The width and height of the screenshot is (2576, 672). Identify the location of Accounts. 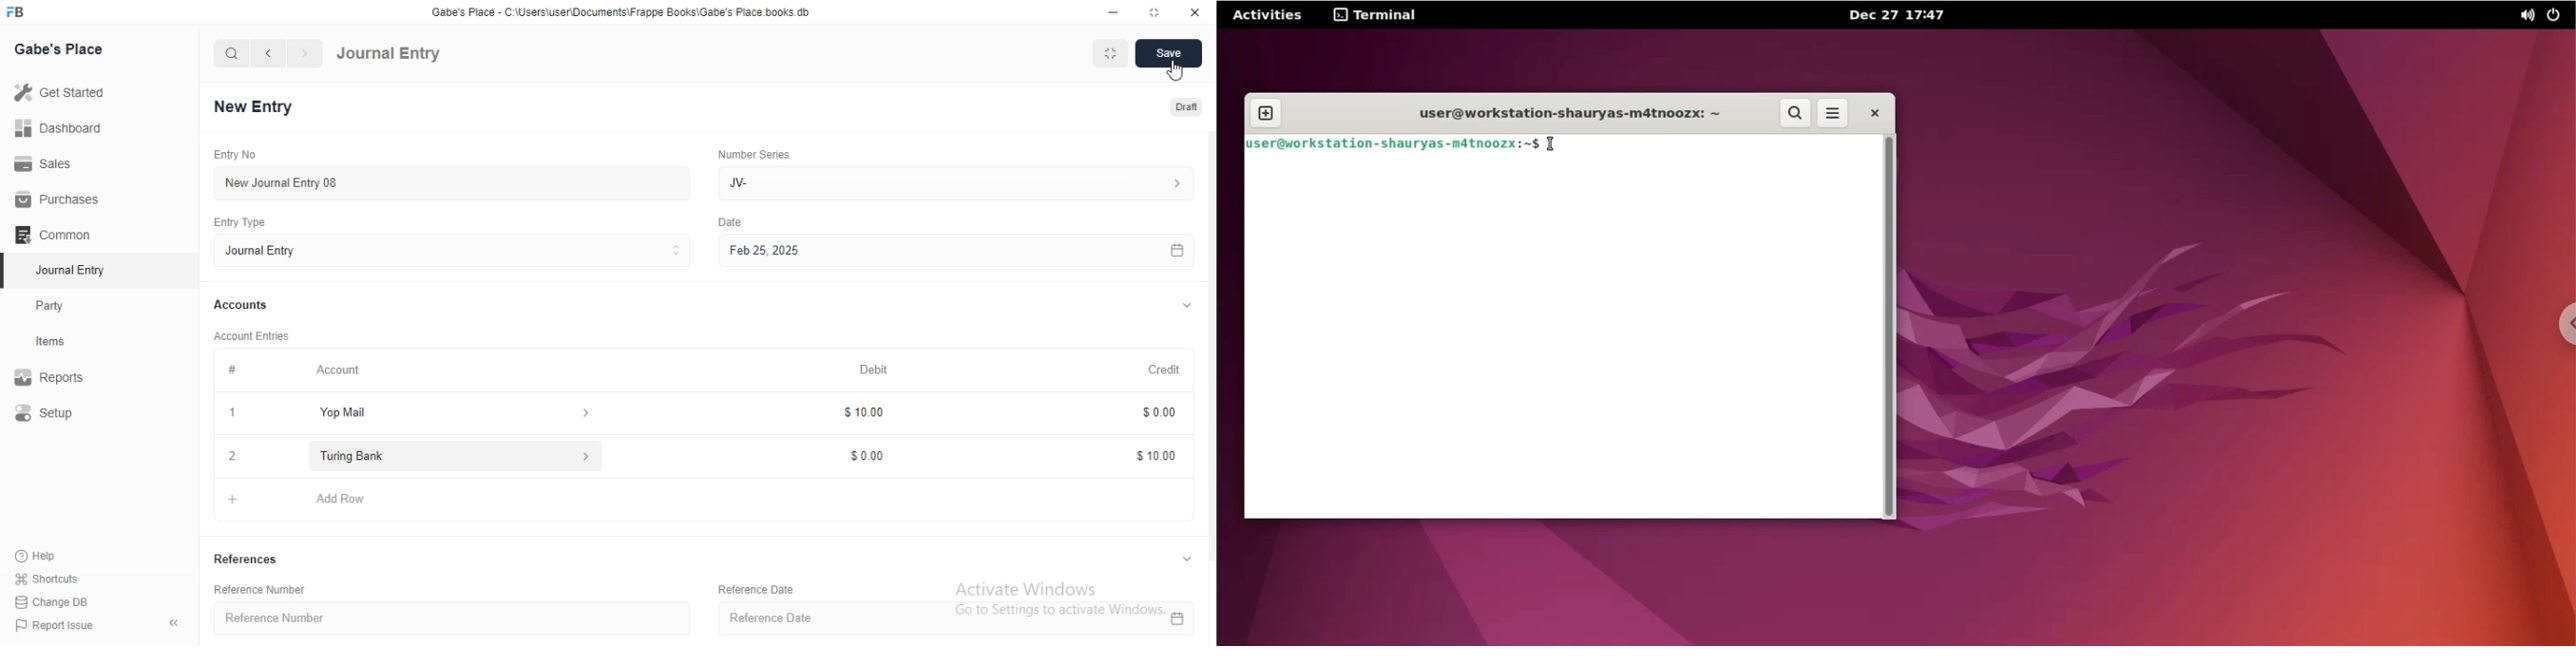
(242, 306).